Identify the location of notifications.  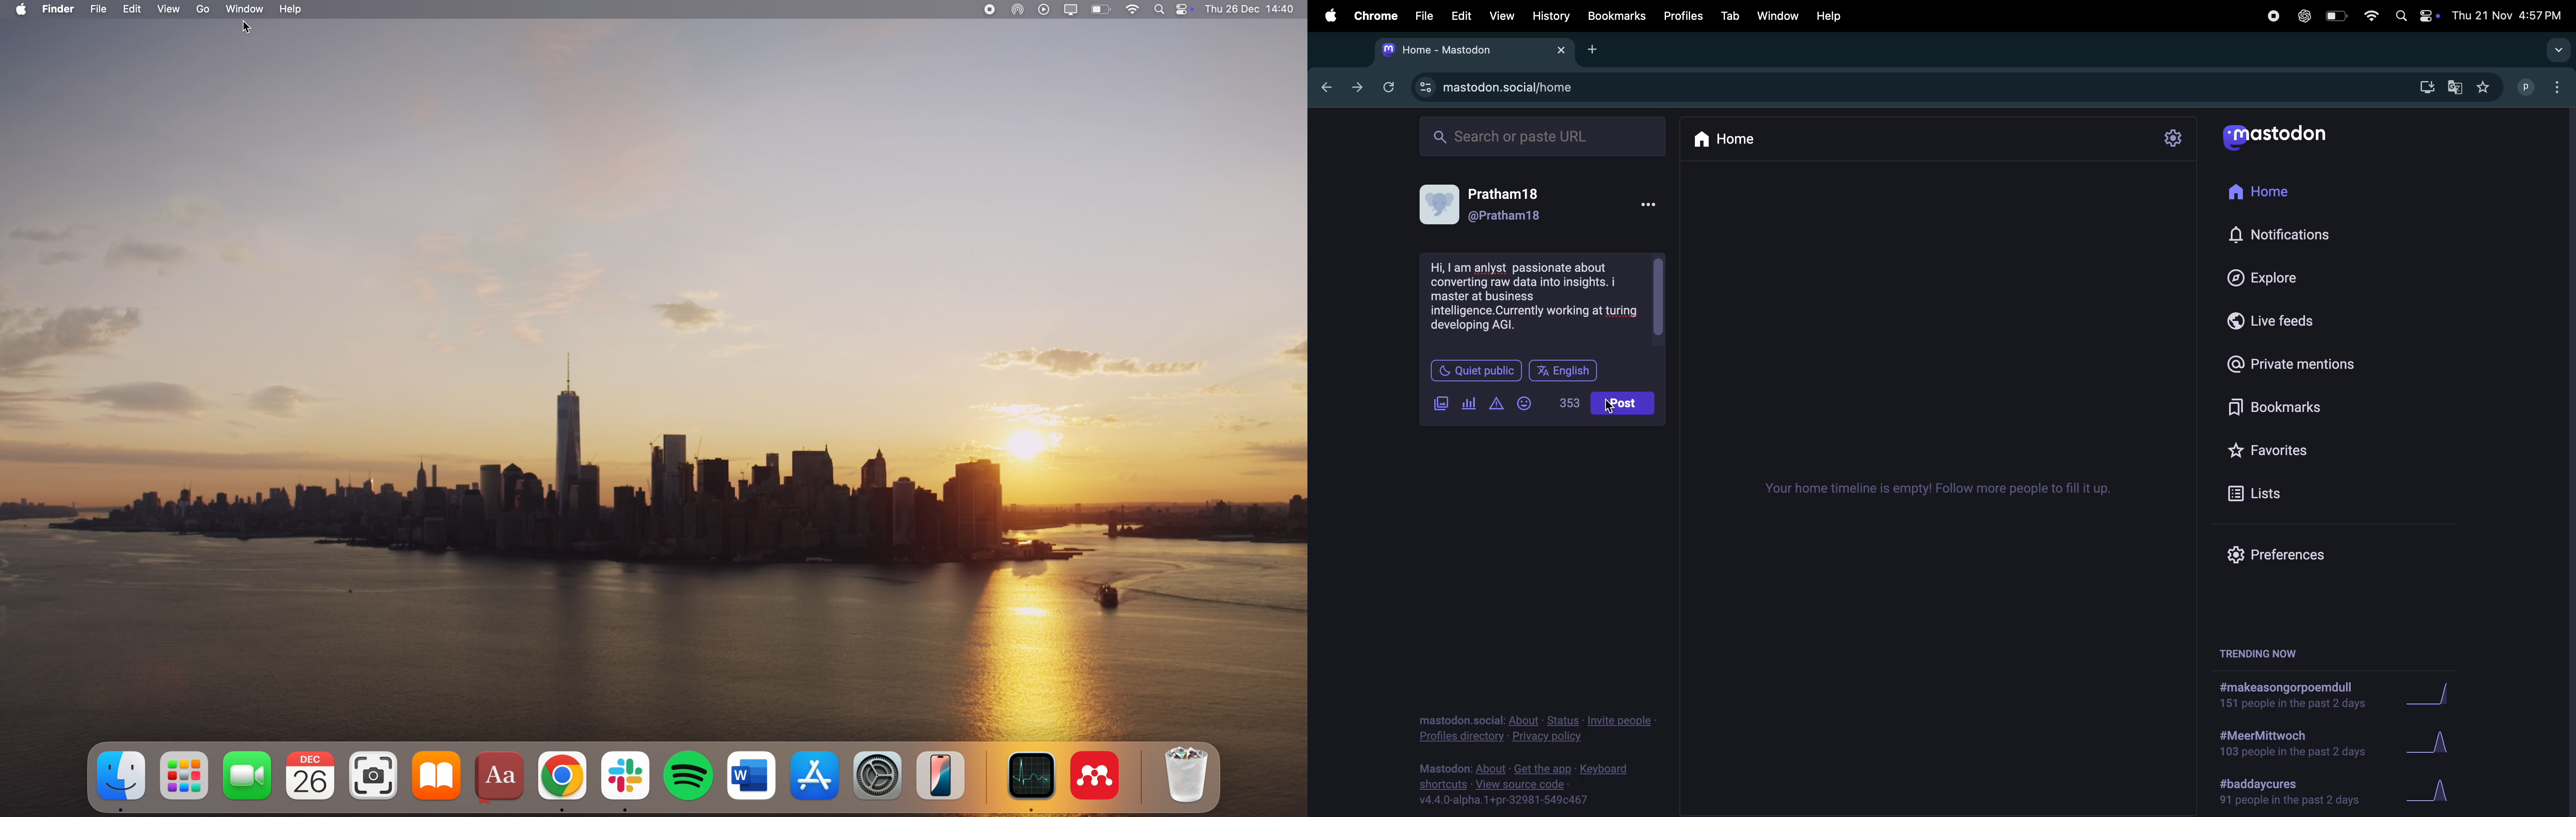
(2289, 234).